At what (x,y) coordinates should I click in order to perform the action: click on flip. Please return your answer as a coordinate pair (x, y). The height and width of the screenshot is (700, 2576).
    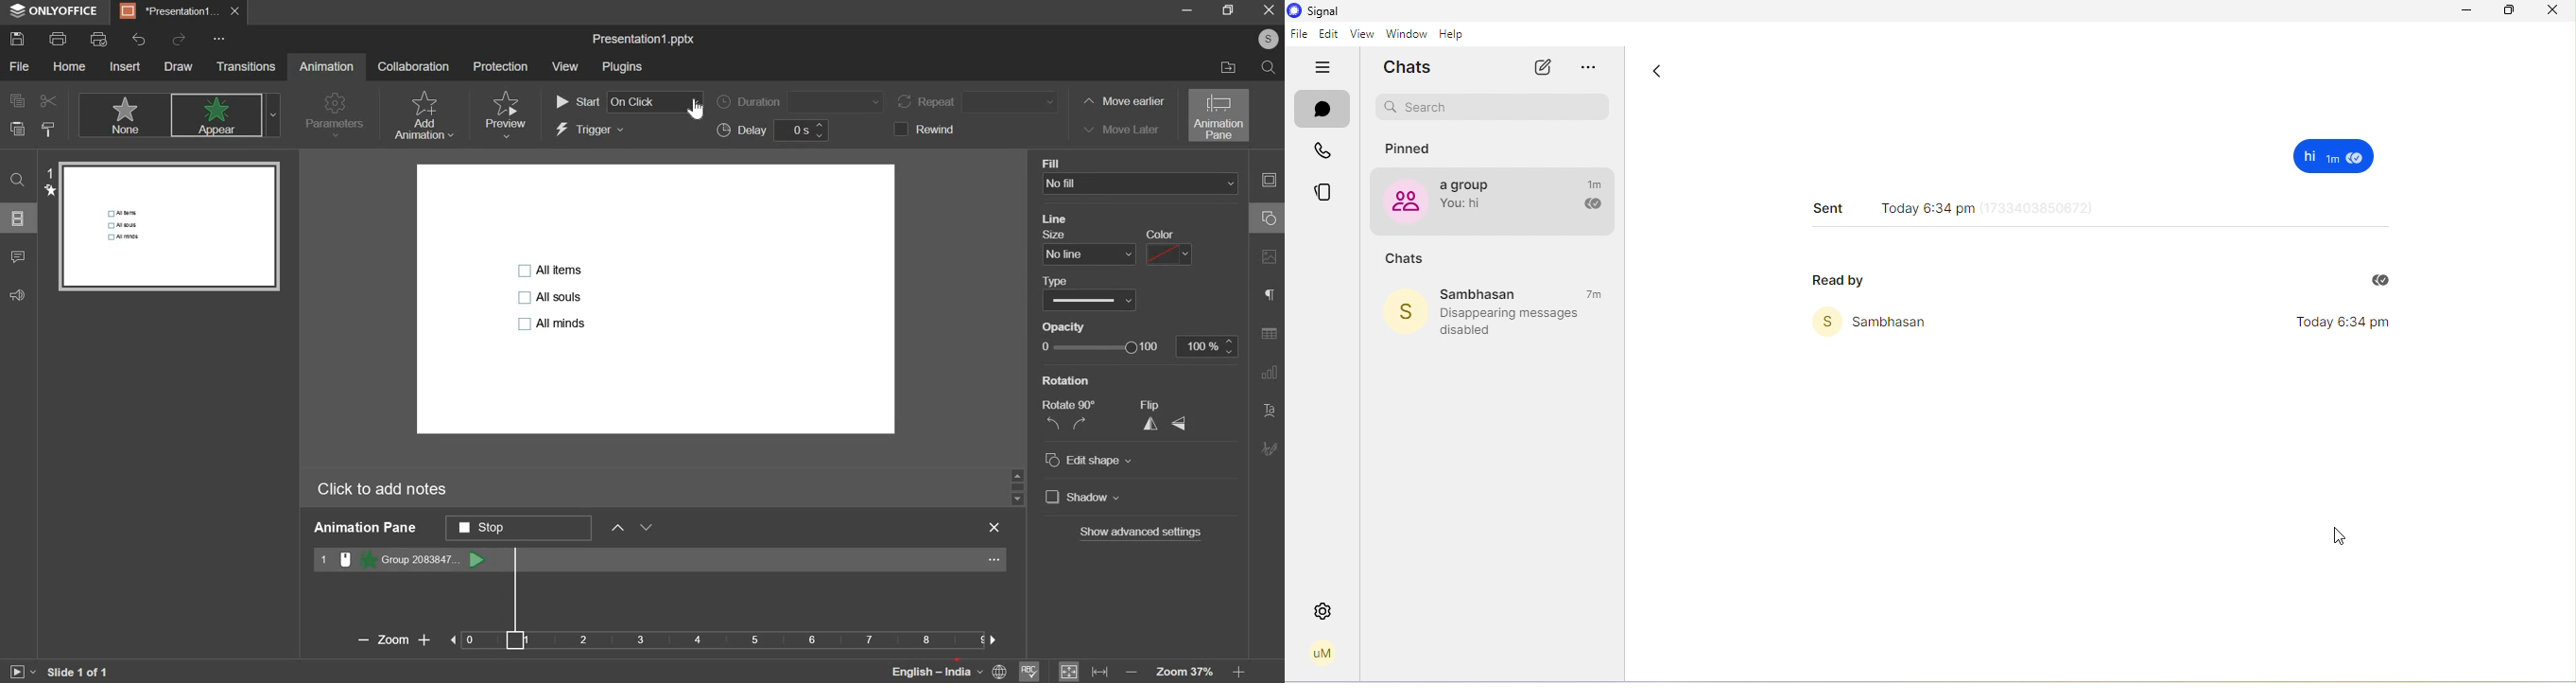
    Looking at the image, I should click on (1164, 422).